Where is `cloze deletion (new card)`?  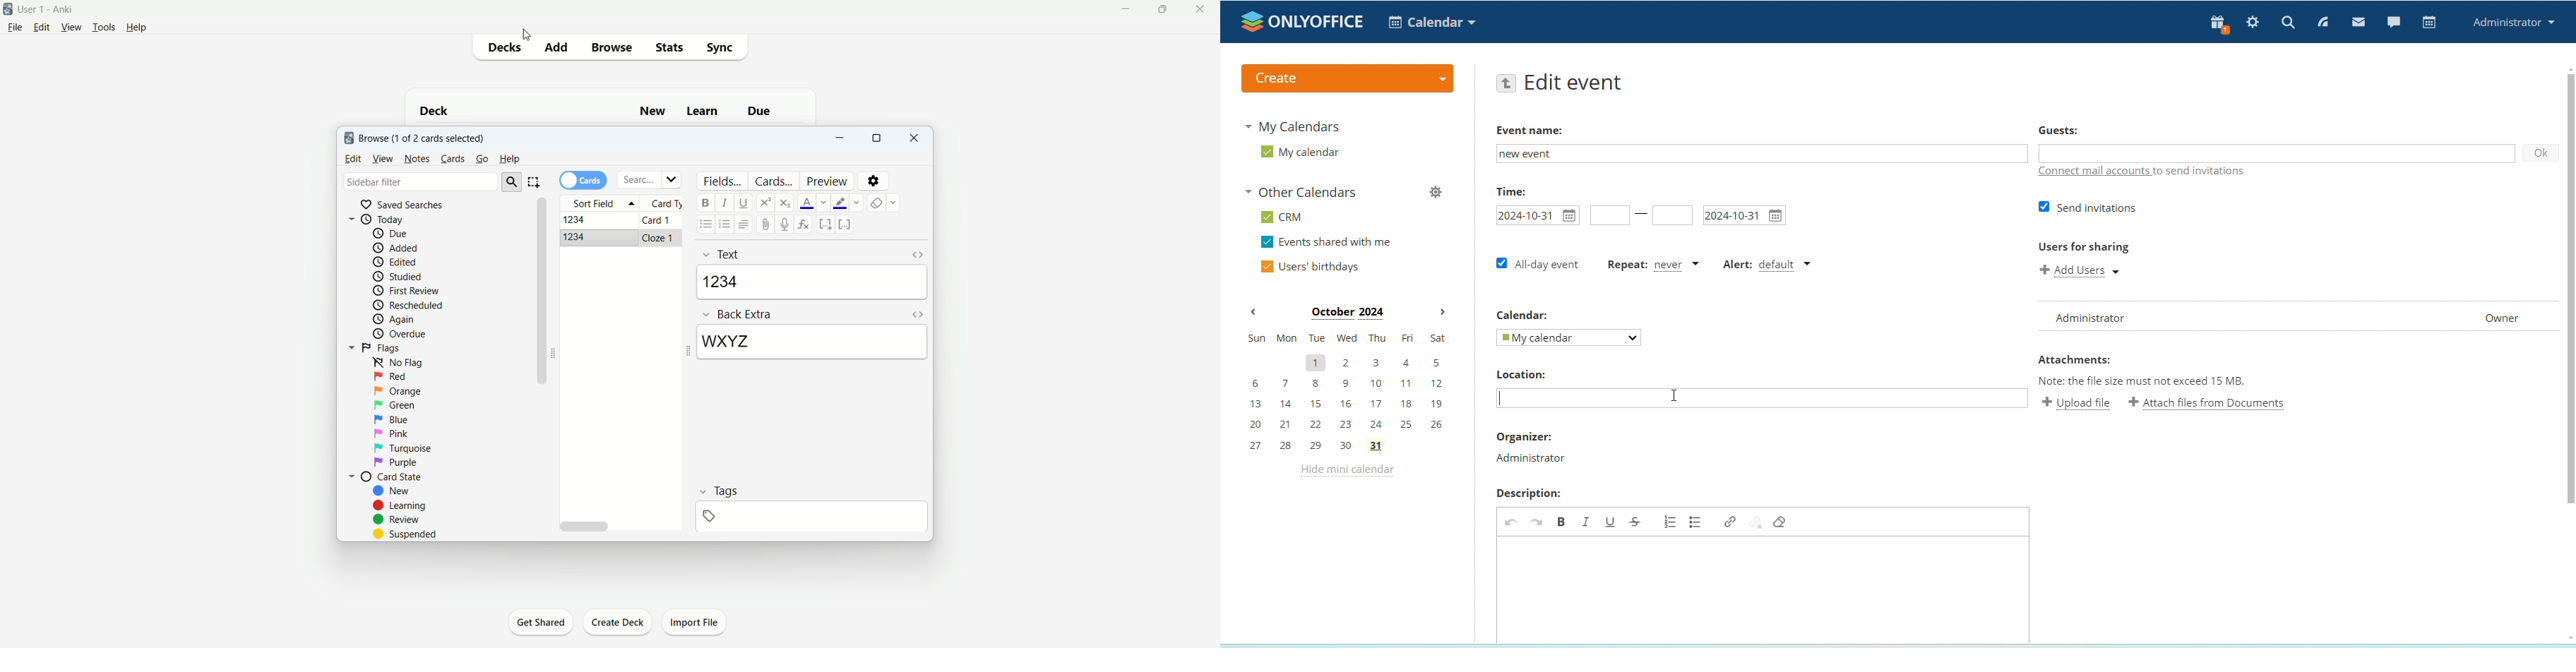 cloze deletion (new card) is located at coordinates (826, 224).